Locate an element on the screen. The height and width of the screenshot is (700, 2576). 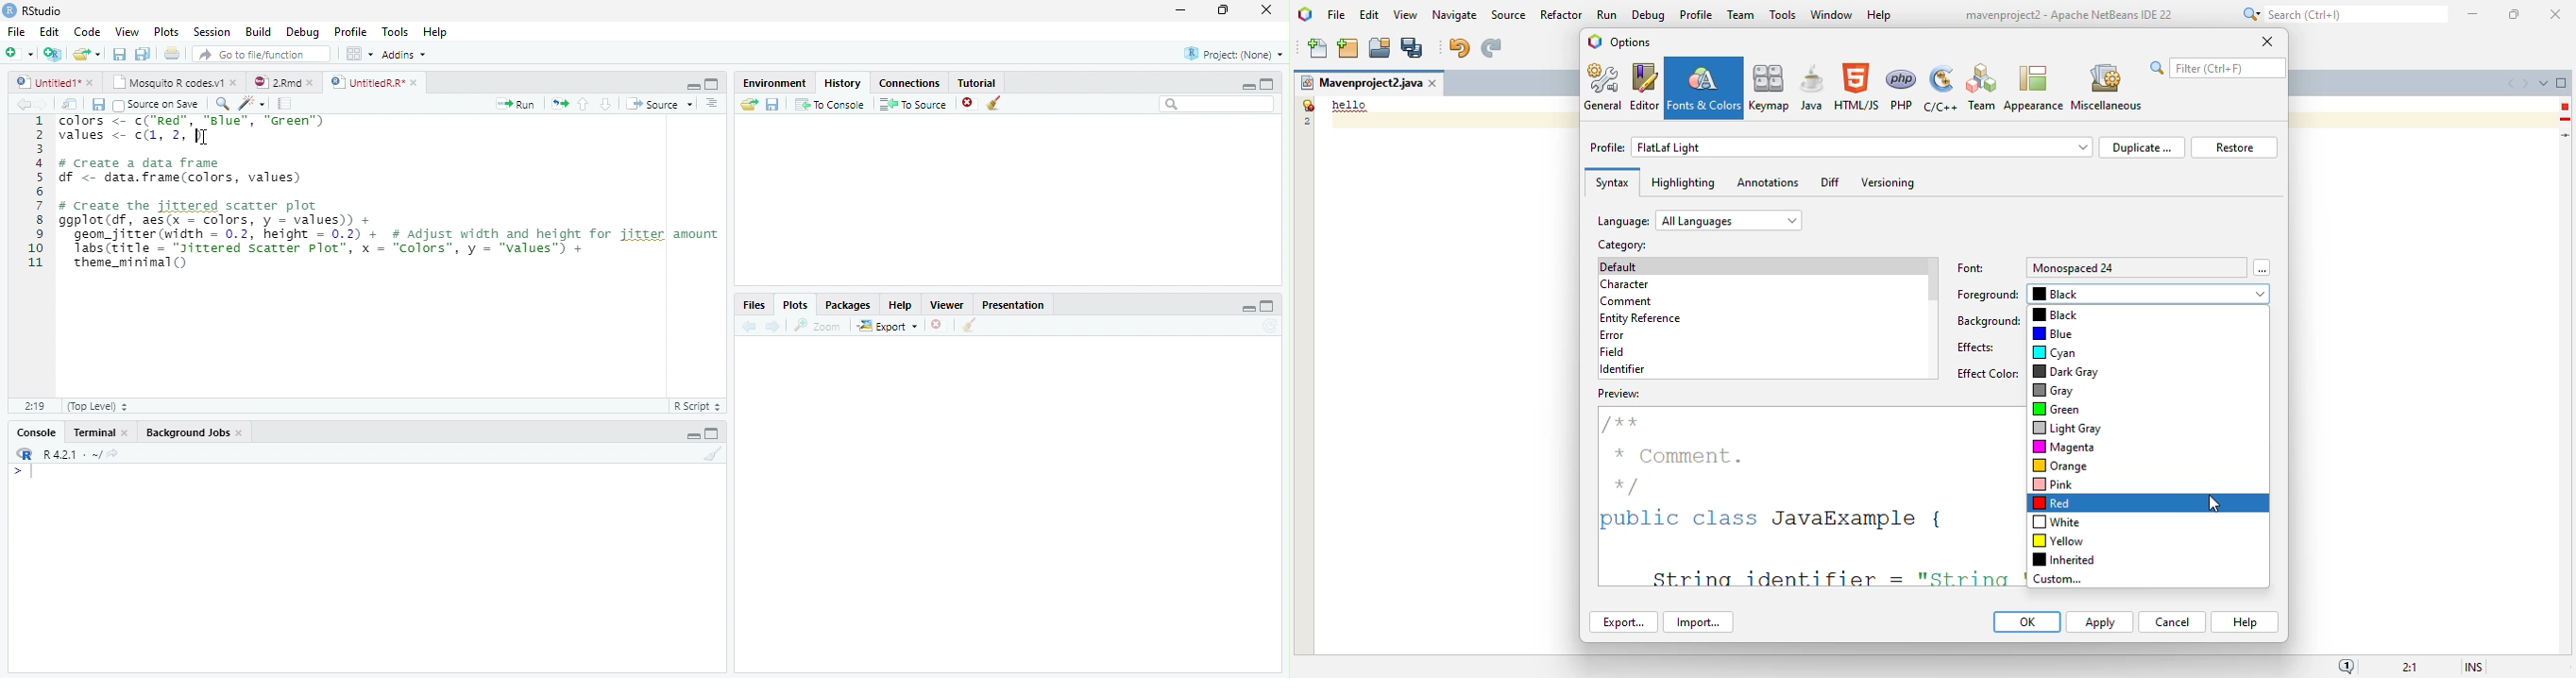
Mosquito R codes.v1 is located at coordinates (165, 82).